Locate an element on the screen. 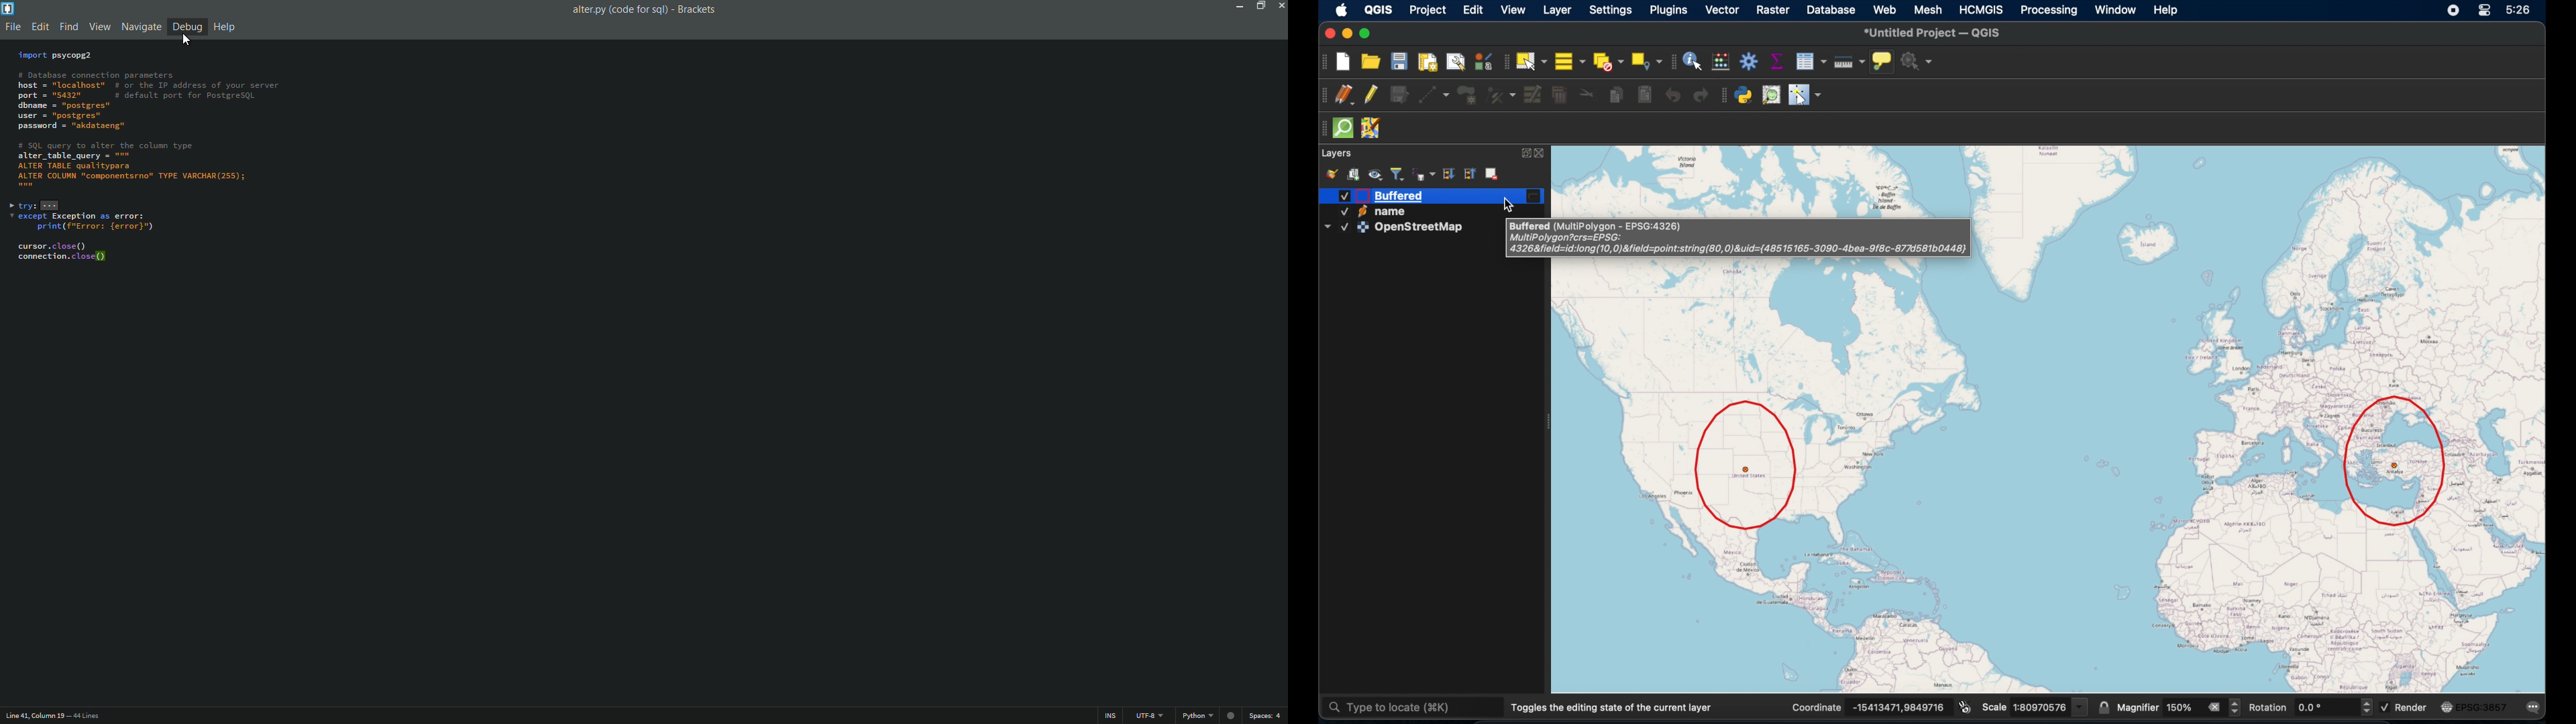 The width and height of the screenshot is (2576, 728). new paint layout is located at coordinates (1428, 62).